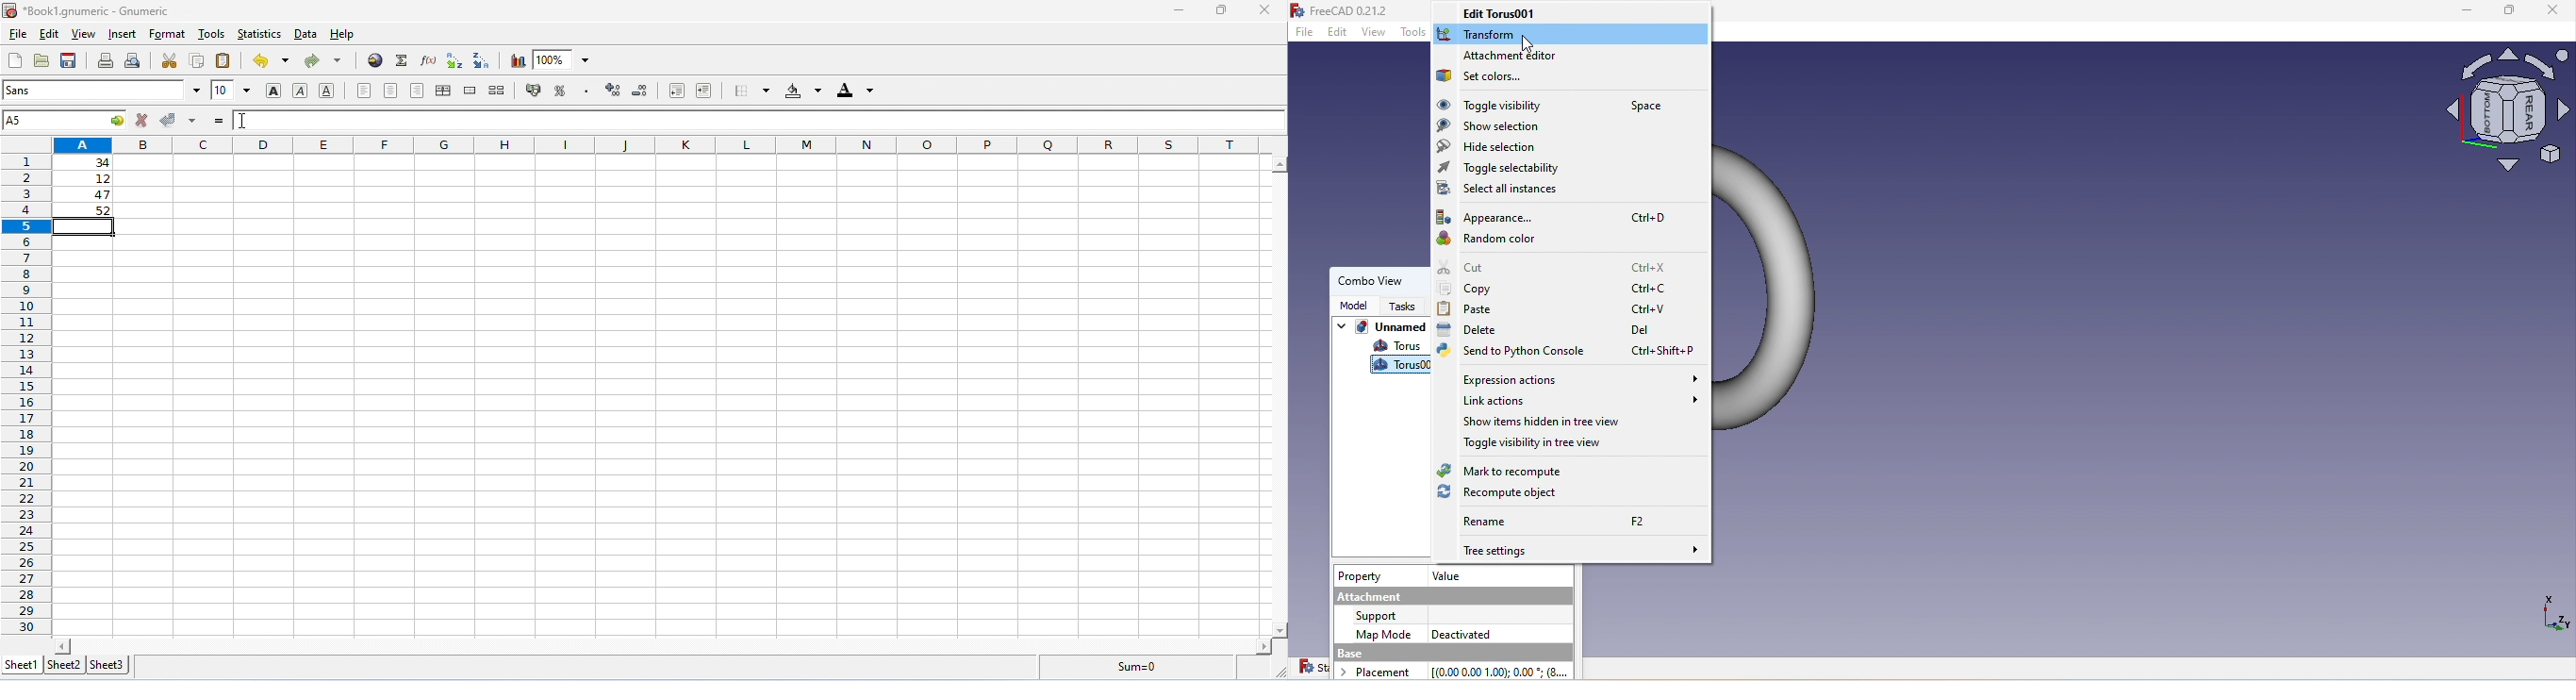  I want to click on zoom, so click(561, 58).